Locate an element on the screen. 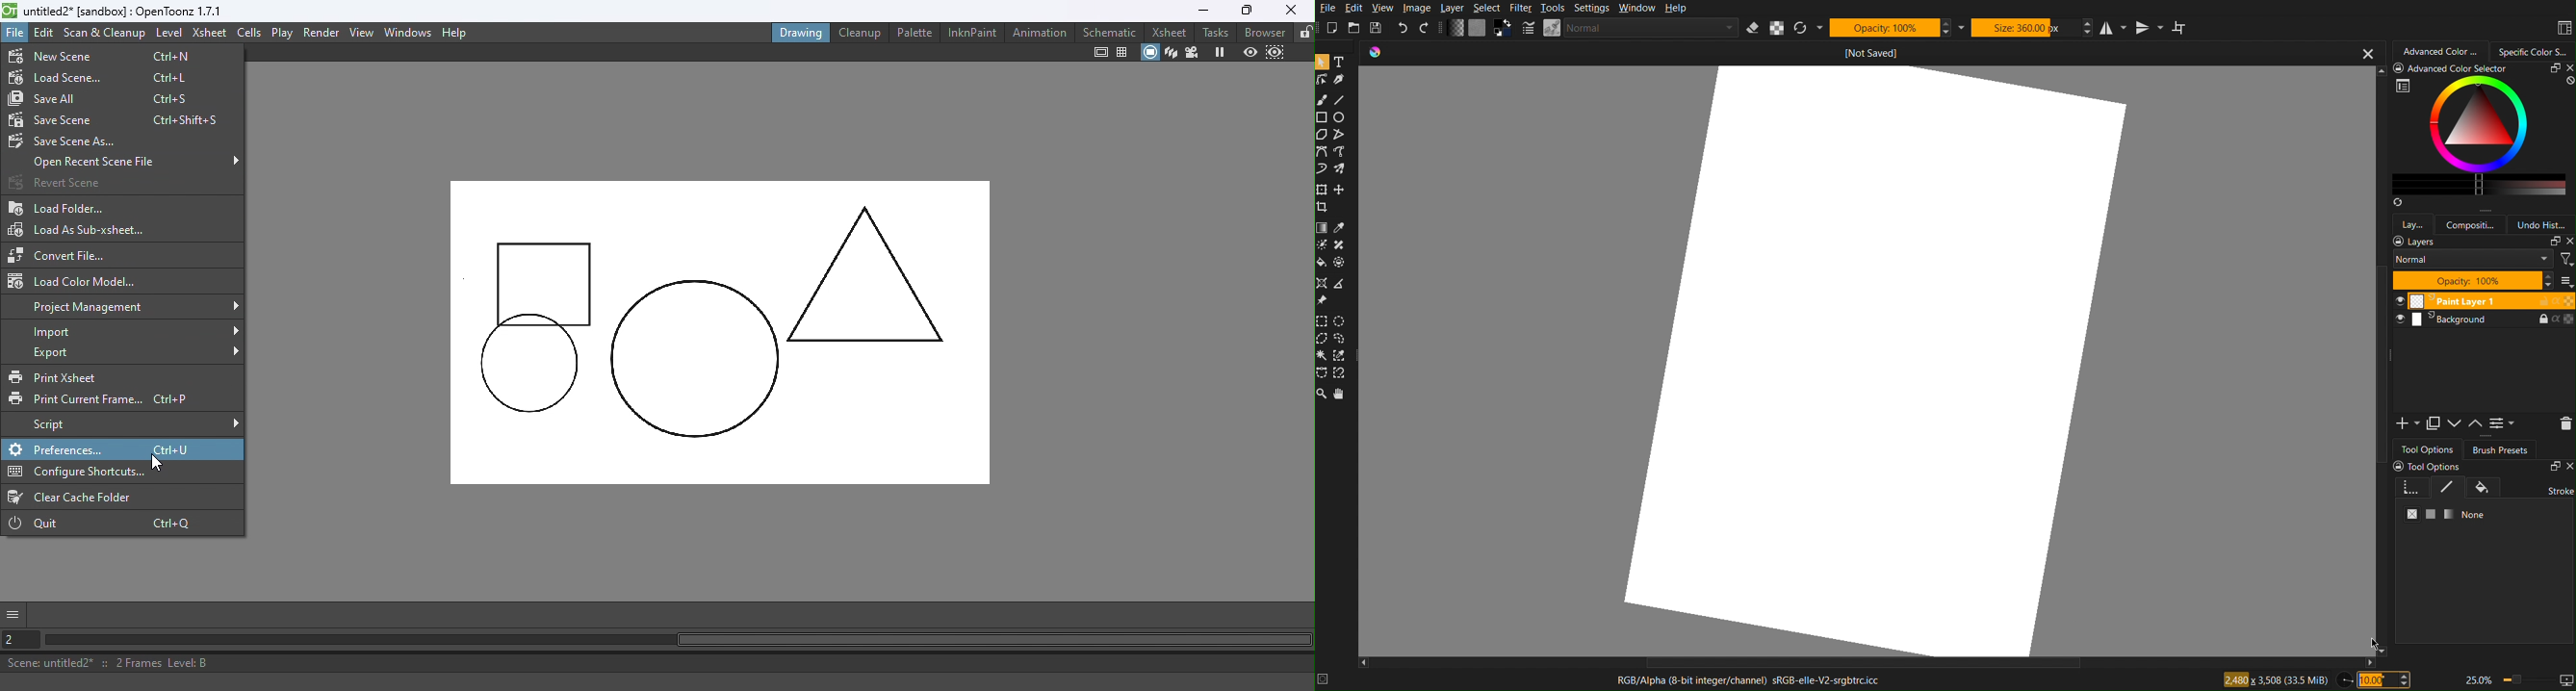  Scan & Cleanup is located at coordinates (106, 33).